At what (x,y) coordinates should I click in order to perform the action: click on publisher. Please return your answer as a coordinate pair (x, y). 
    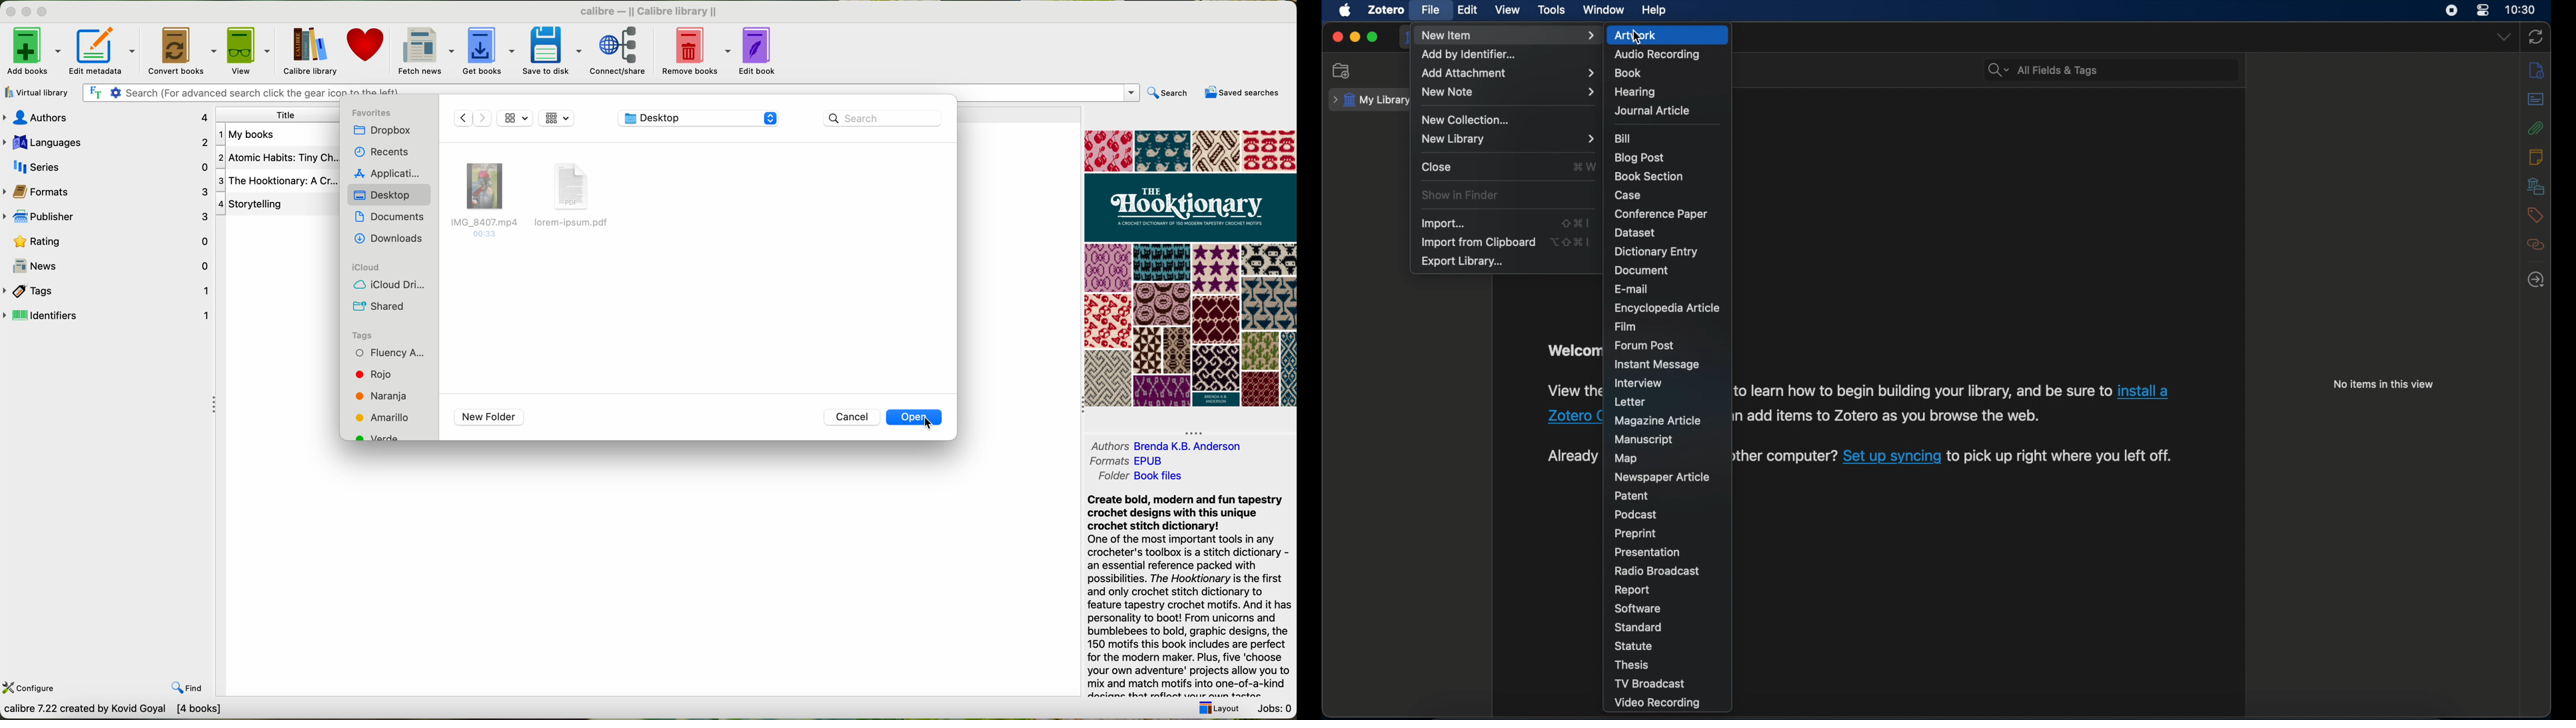
    Looking at the image, I should click on (106, 217).